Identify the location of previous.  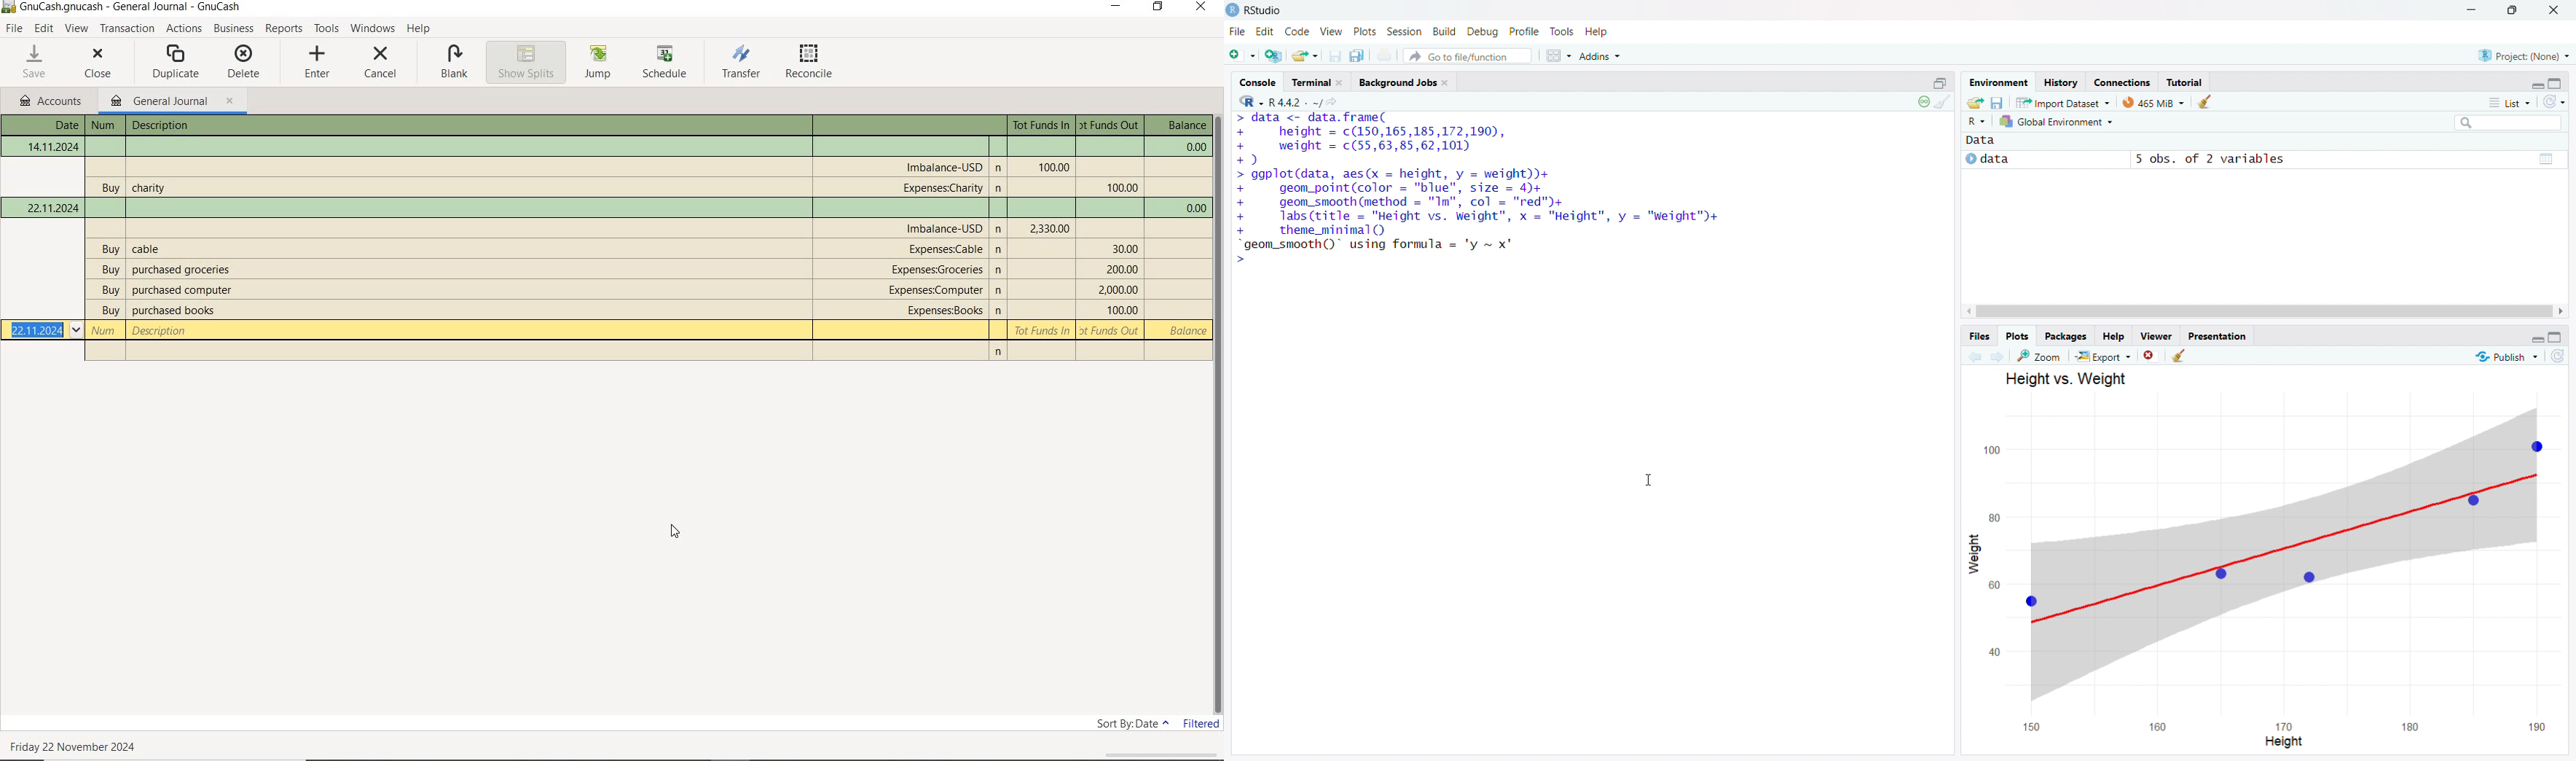
(1975, 355).